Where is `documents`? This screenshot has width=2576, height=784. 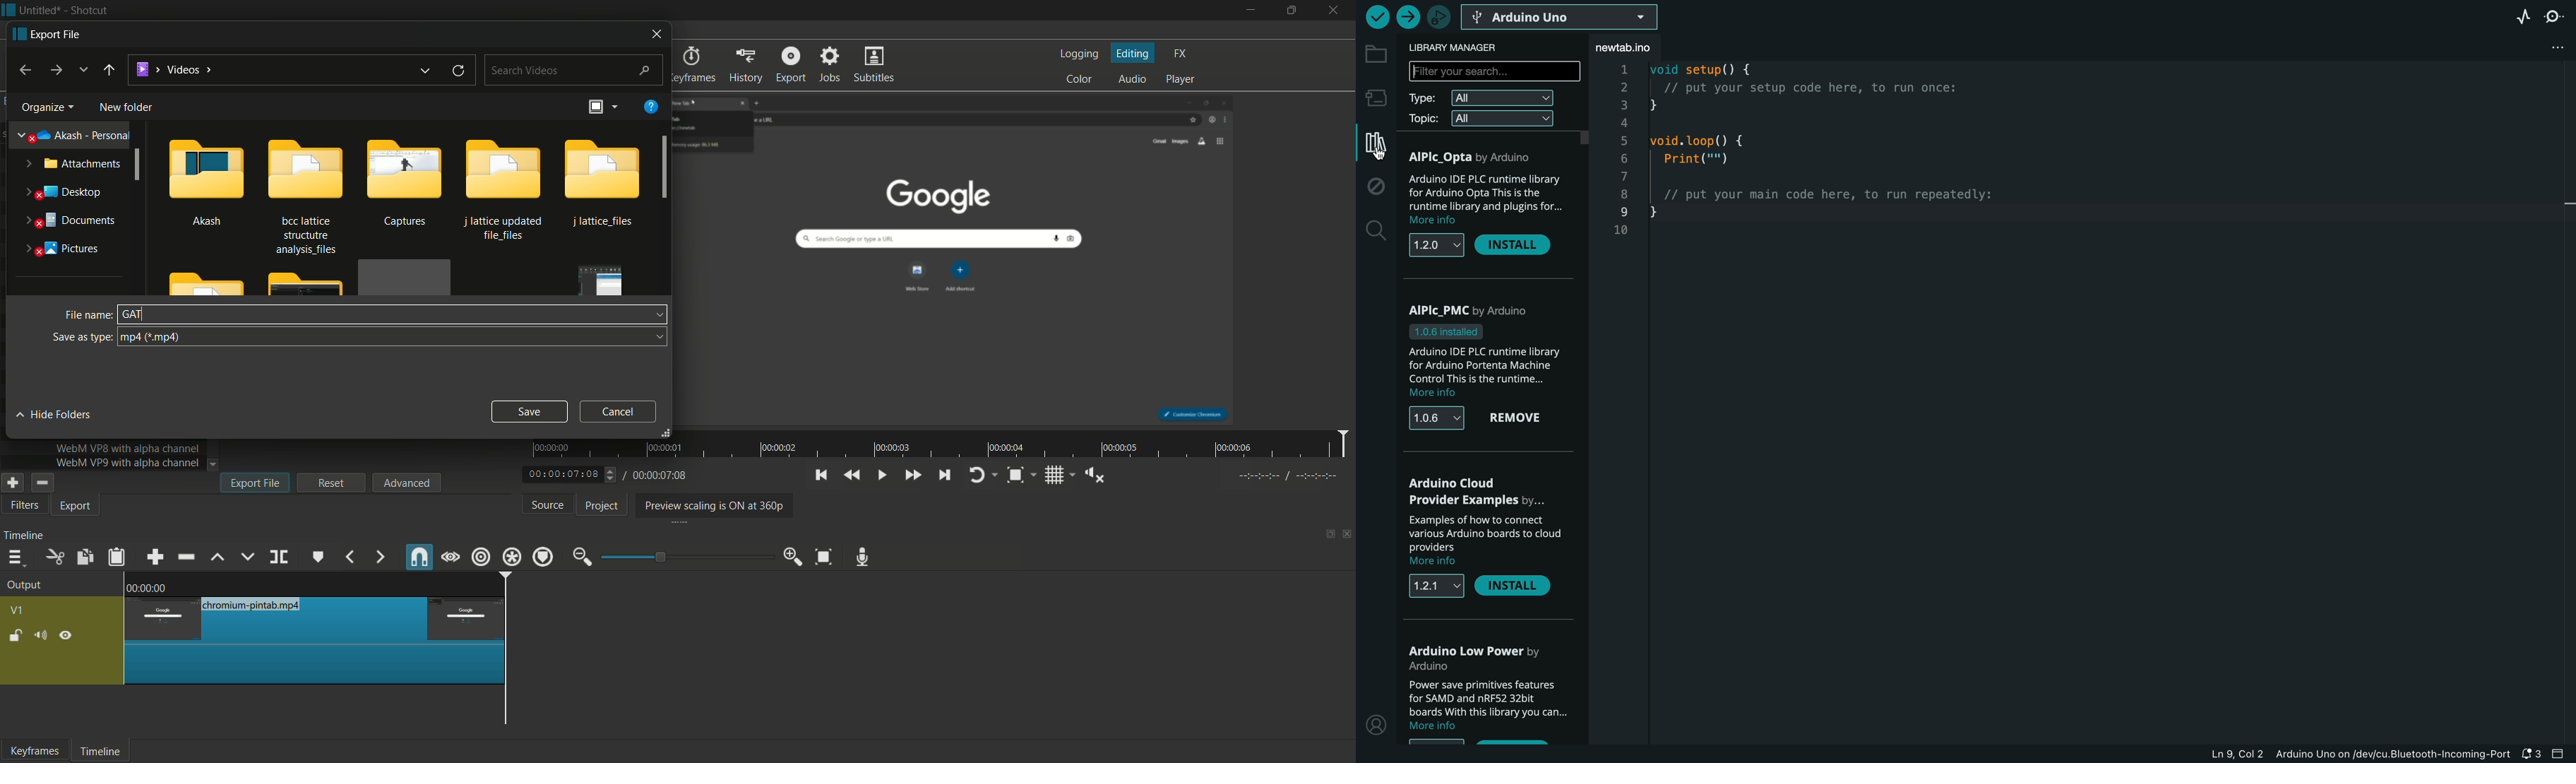
documents is located at coordinates (67, 220).